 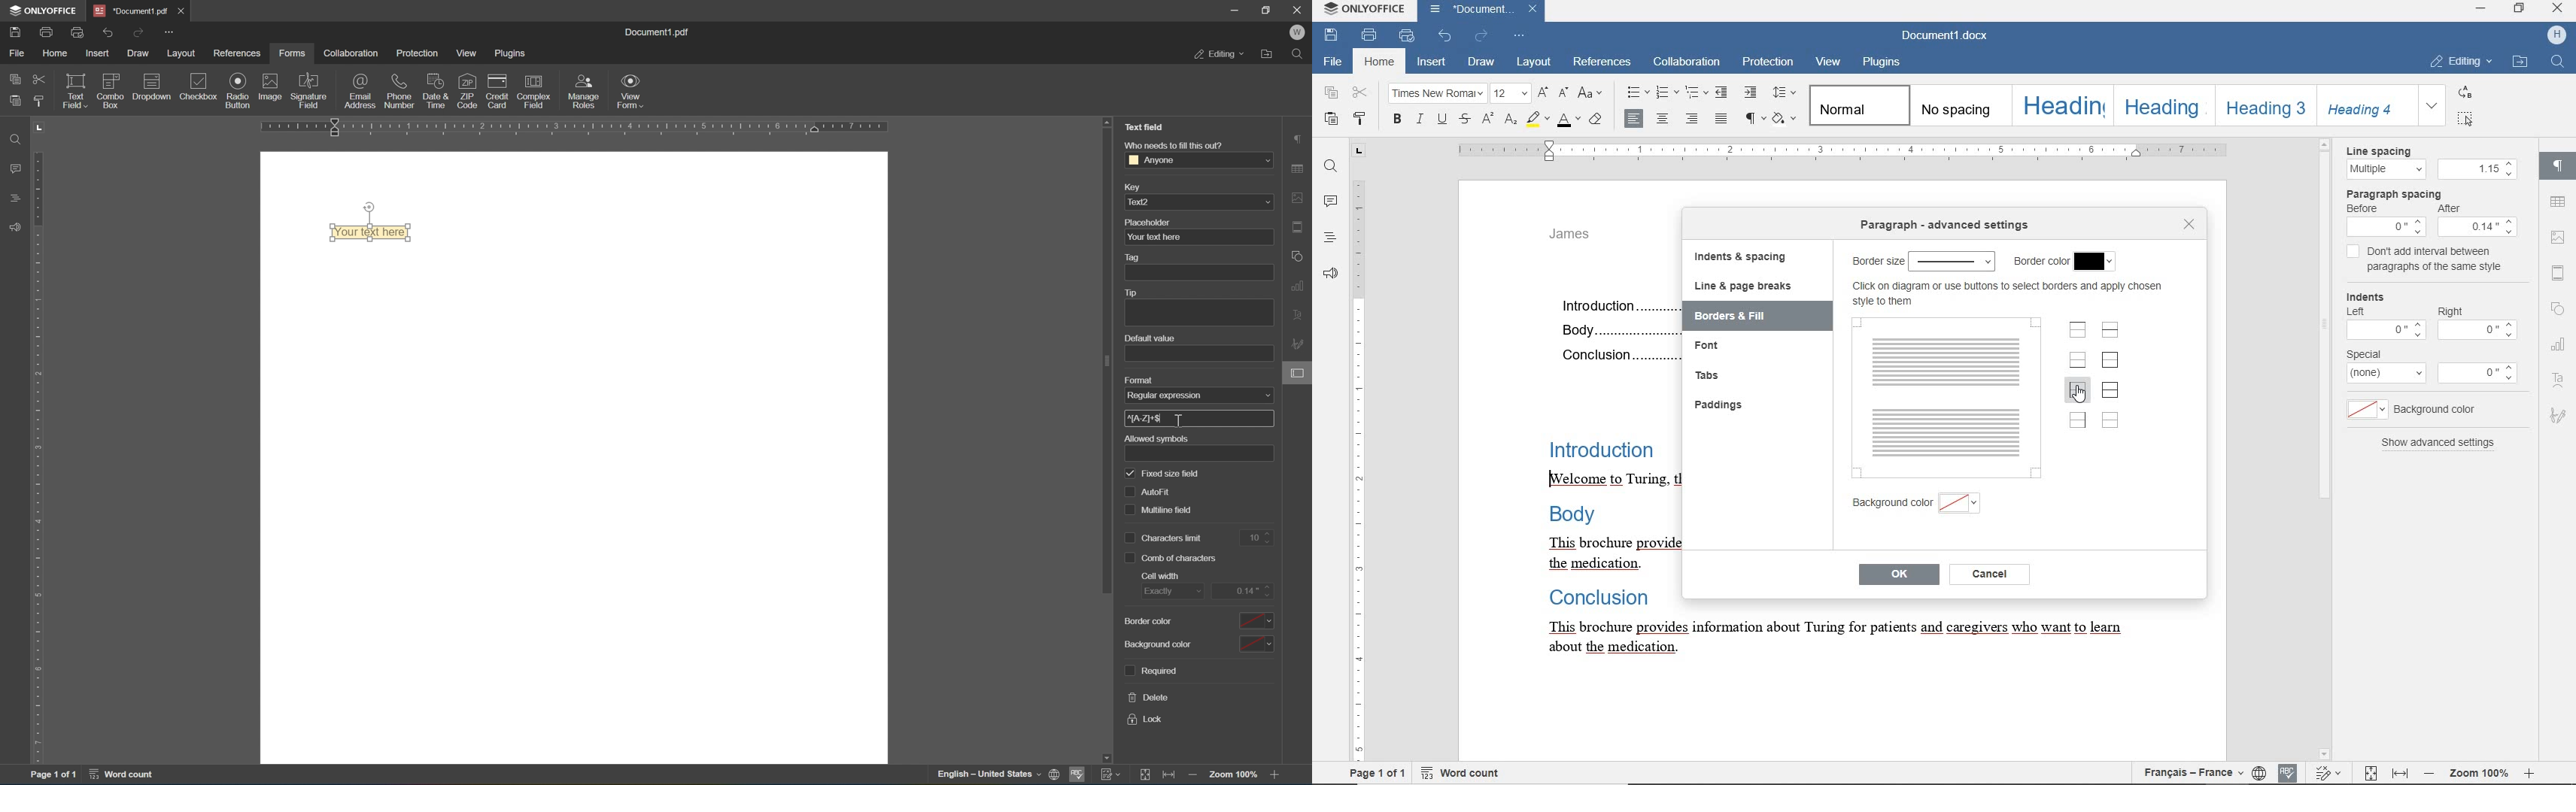 What do you see at coordinates (1858, 105) in the screenshot?
I see `normal` at bounding box center [1858, 105].